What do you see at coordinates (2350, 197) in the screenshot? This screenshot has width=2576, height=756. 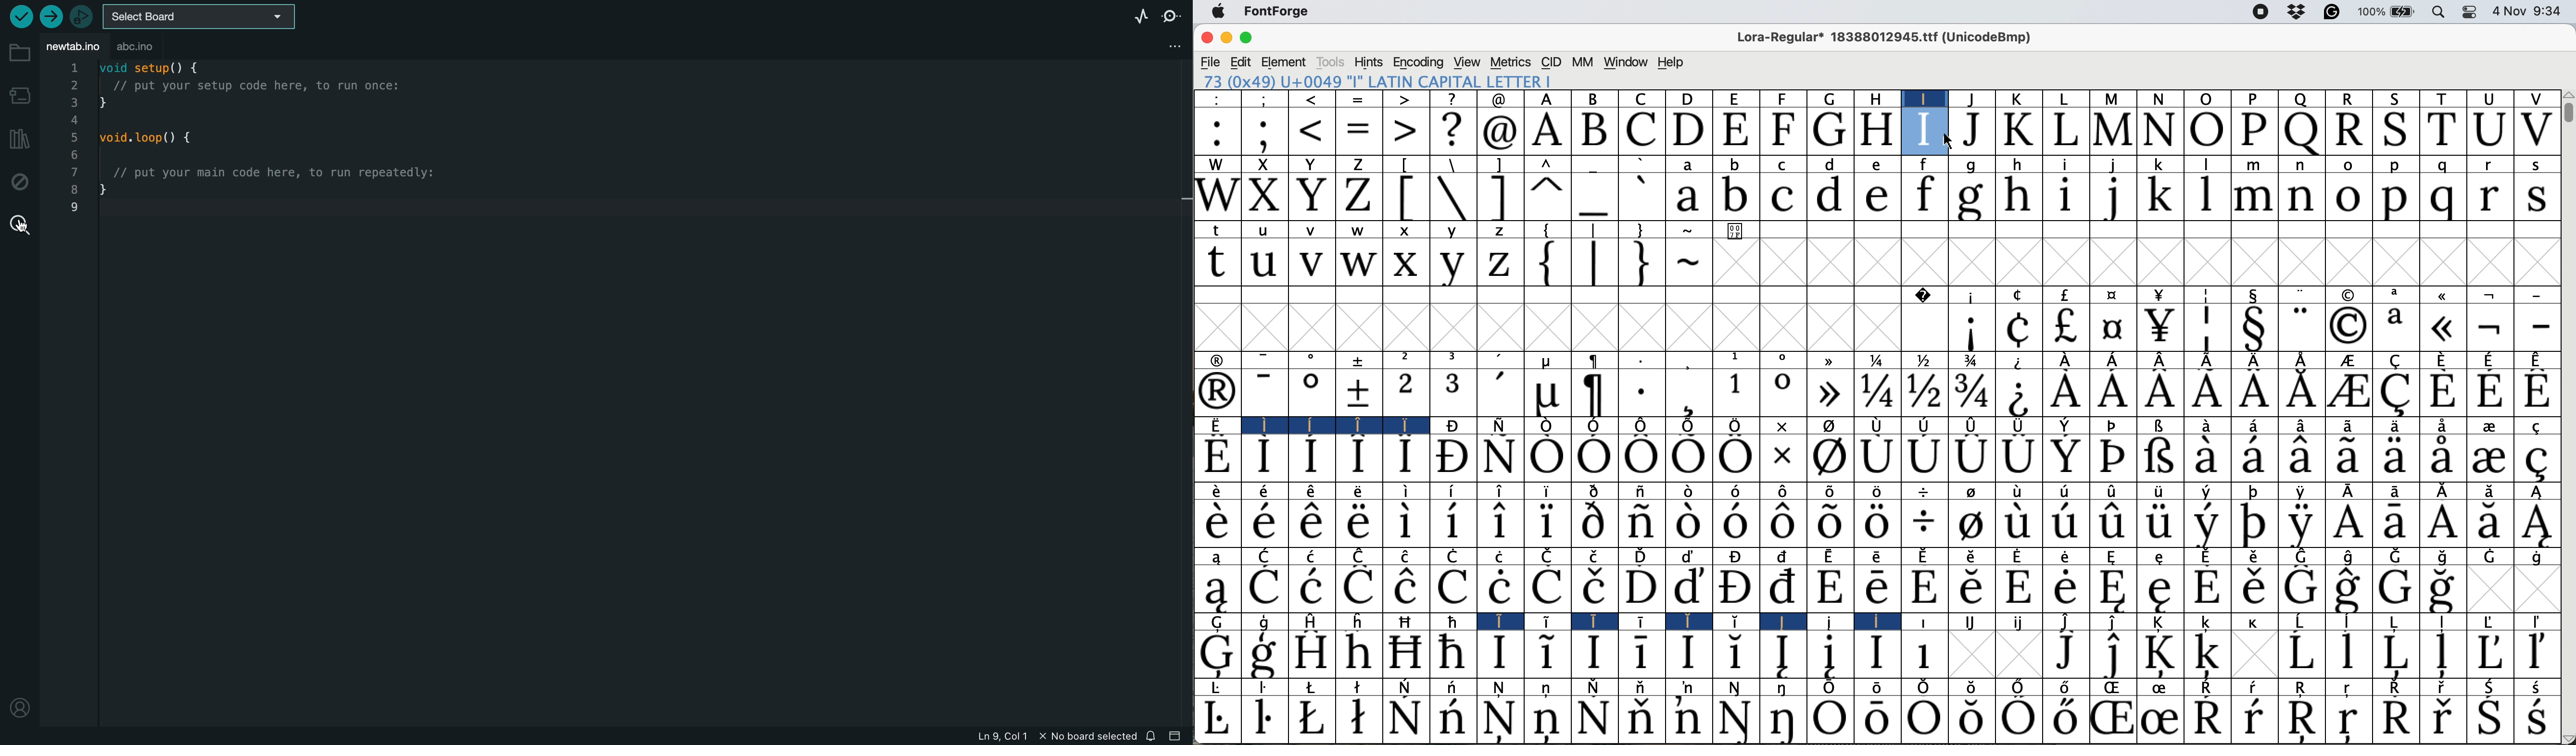 I see `o` at bounding box center [2350, 197].